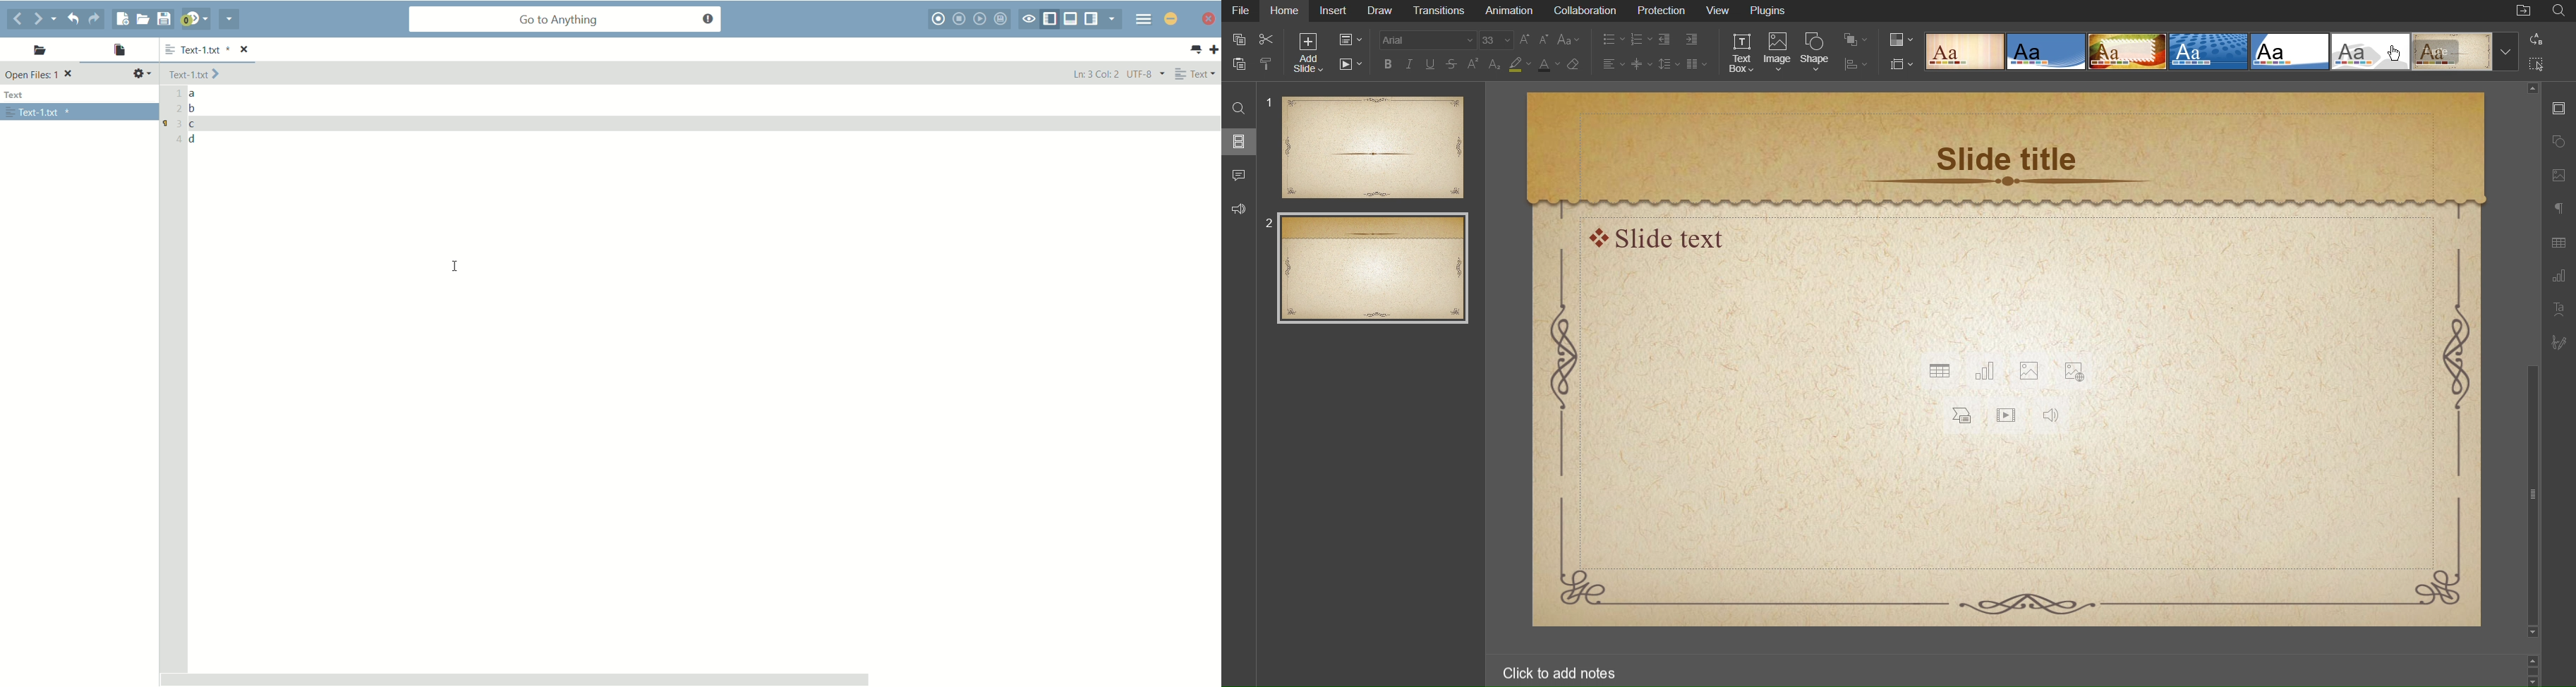 The height and width of the screenshot is (700, 2576). I want to click on Transitions, so click(1443, 11).